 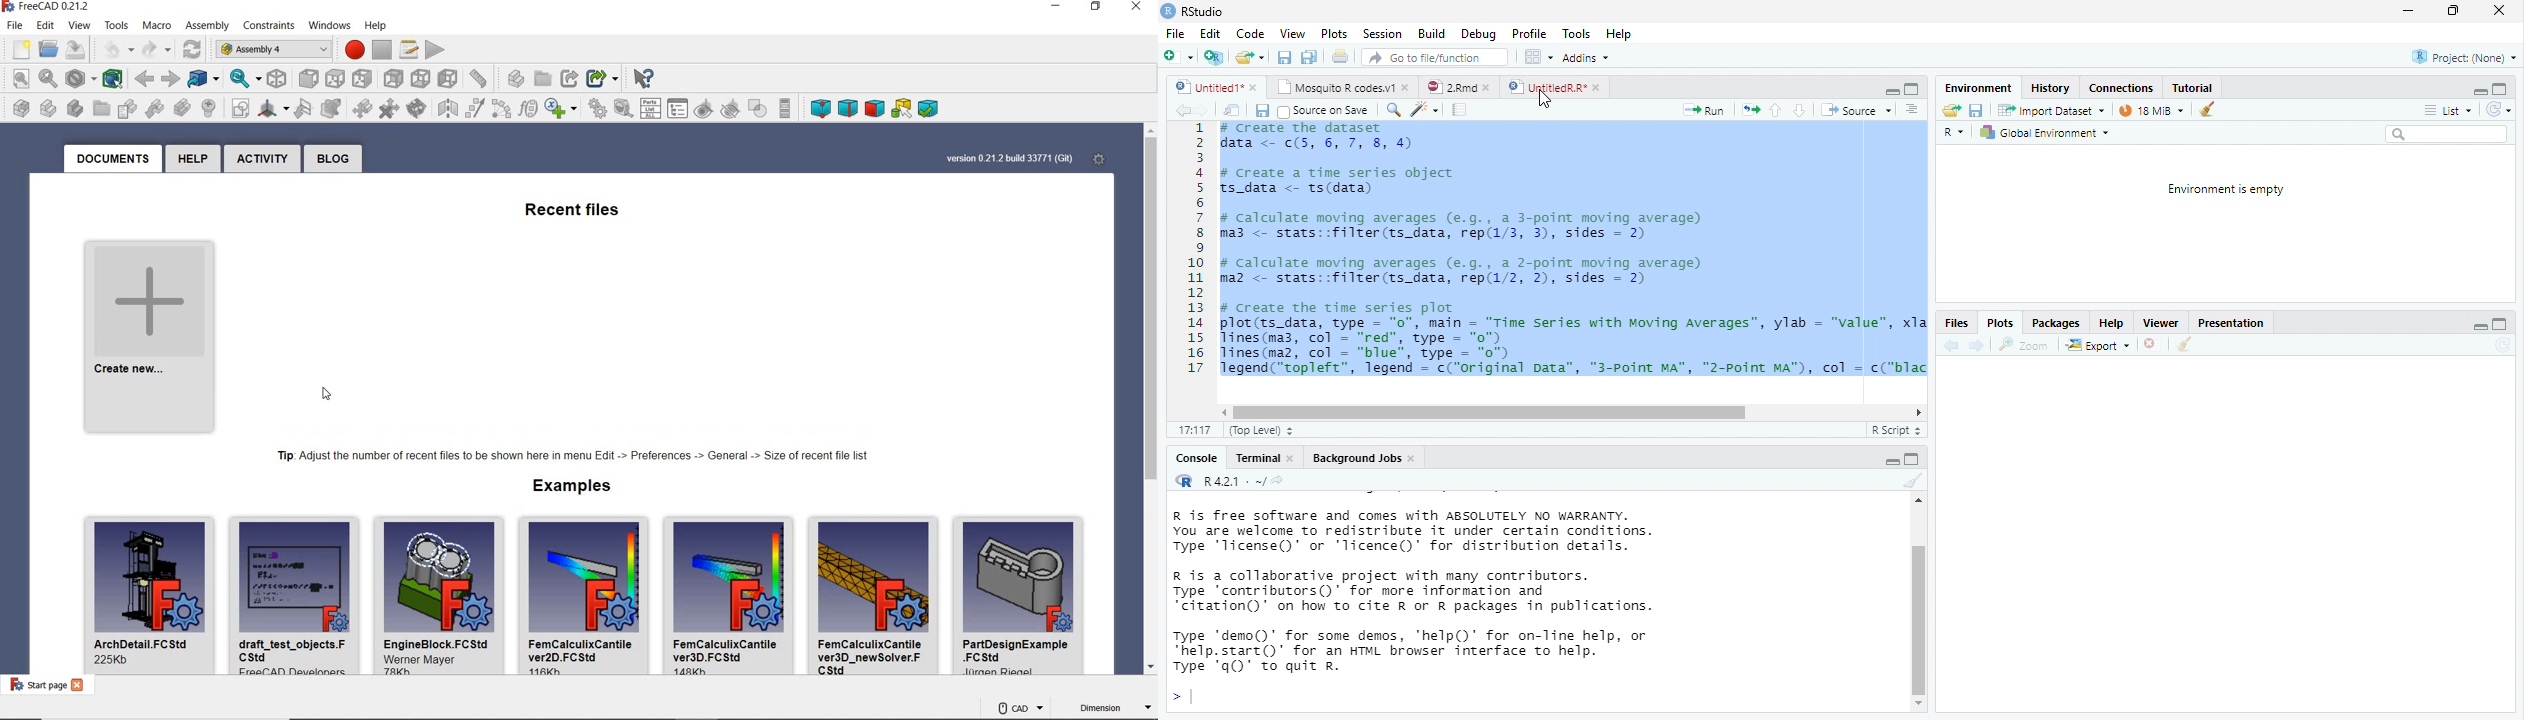 I want to click on stop macro recording, so click(x=382, y=50).